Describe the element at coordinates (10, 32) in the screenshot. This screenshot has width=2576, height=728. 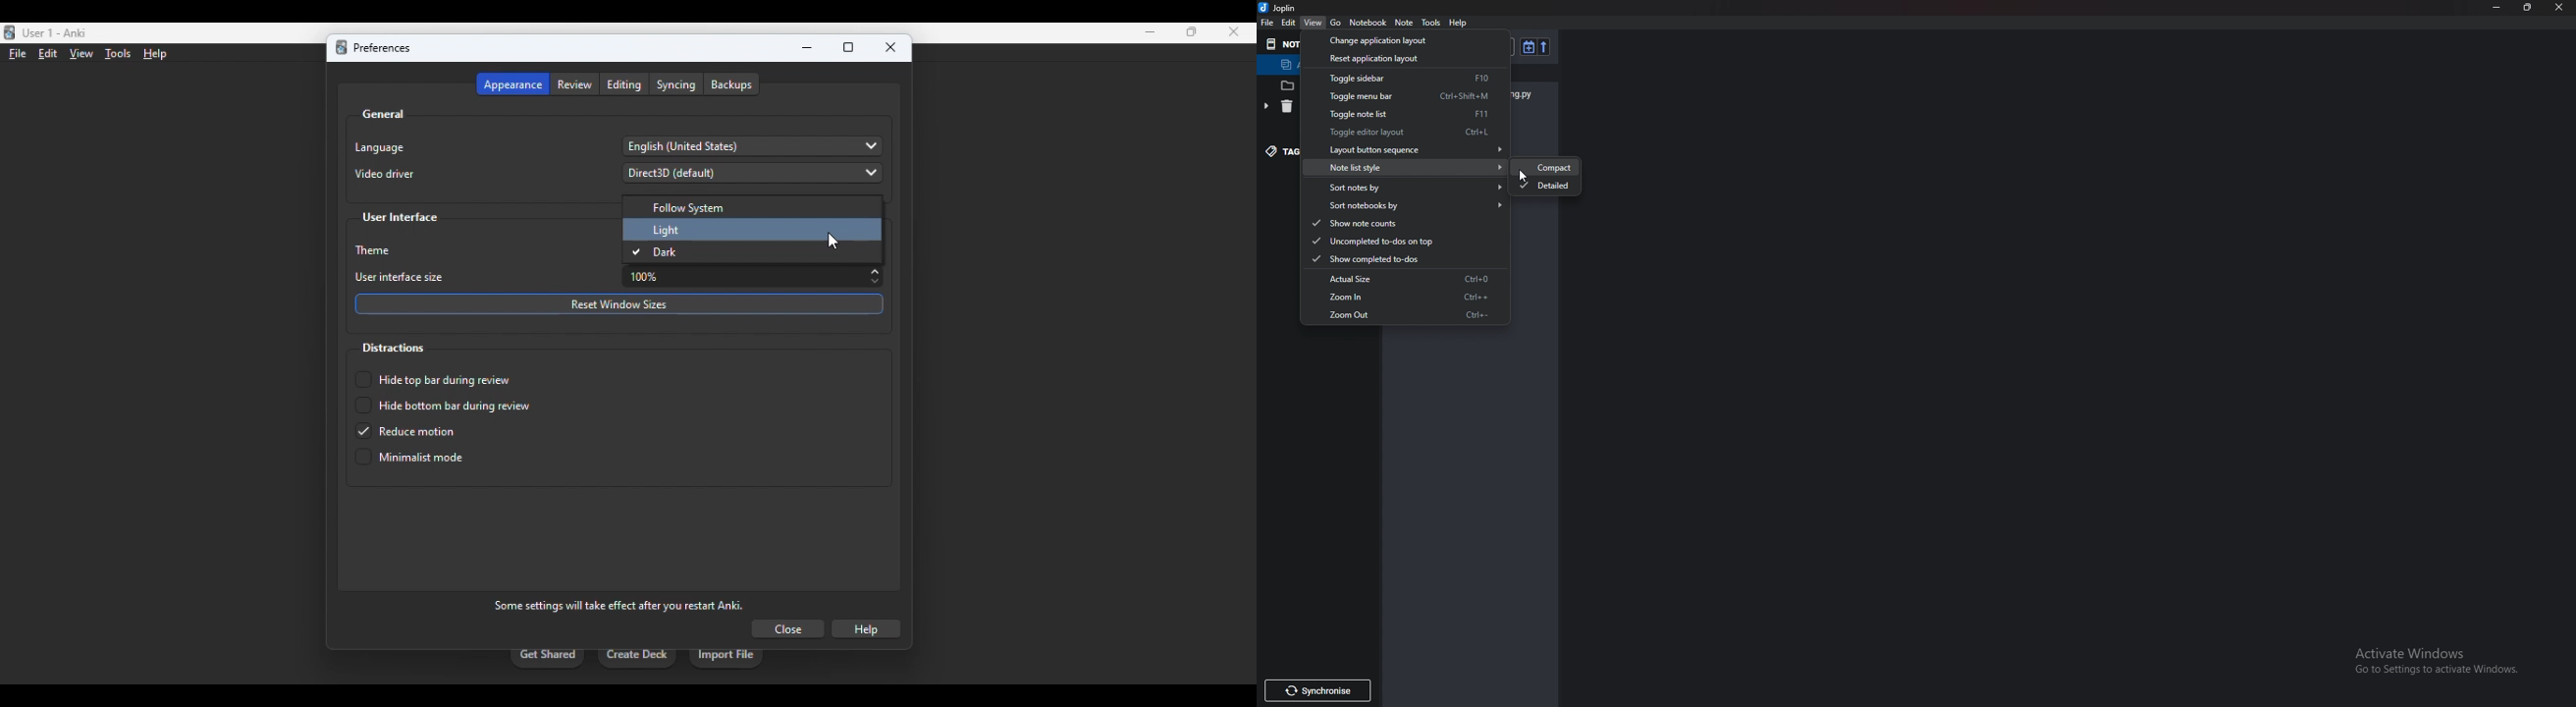
I see `logo` at that location.